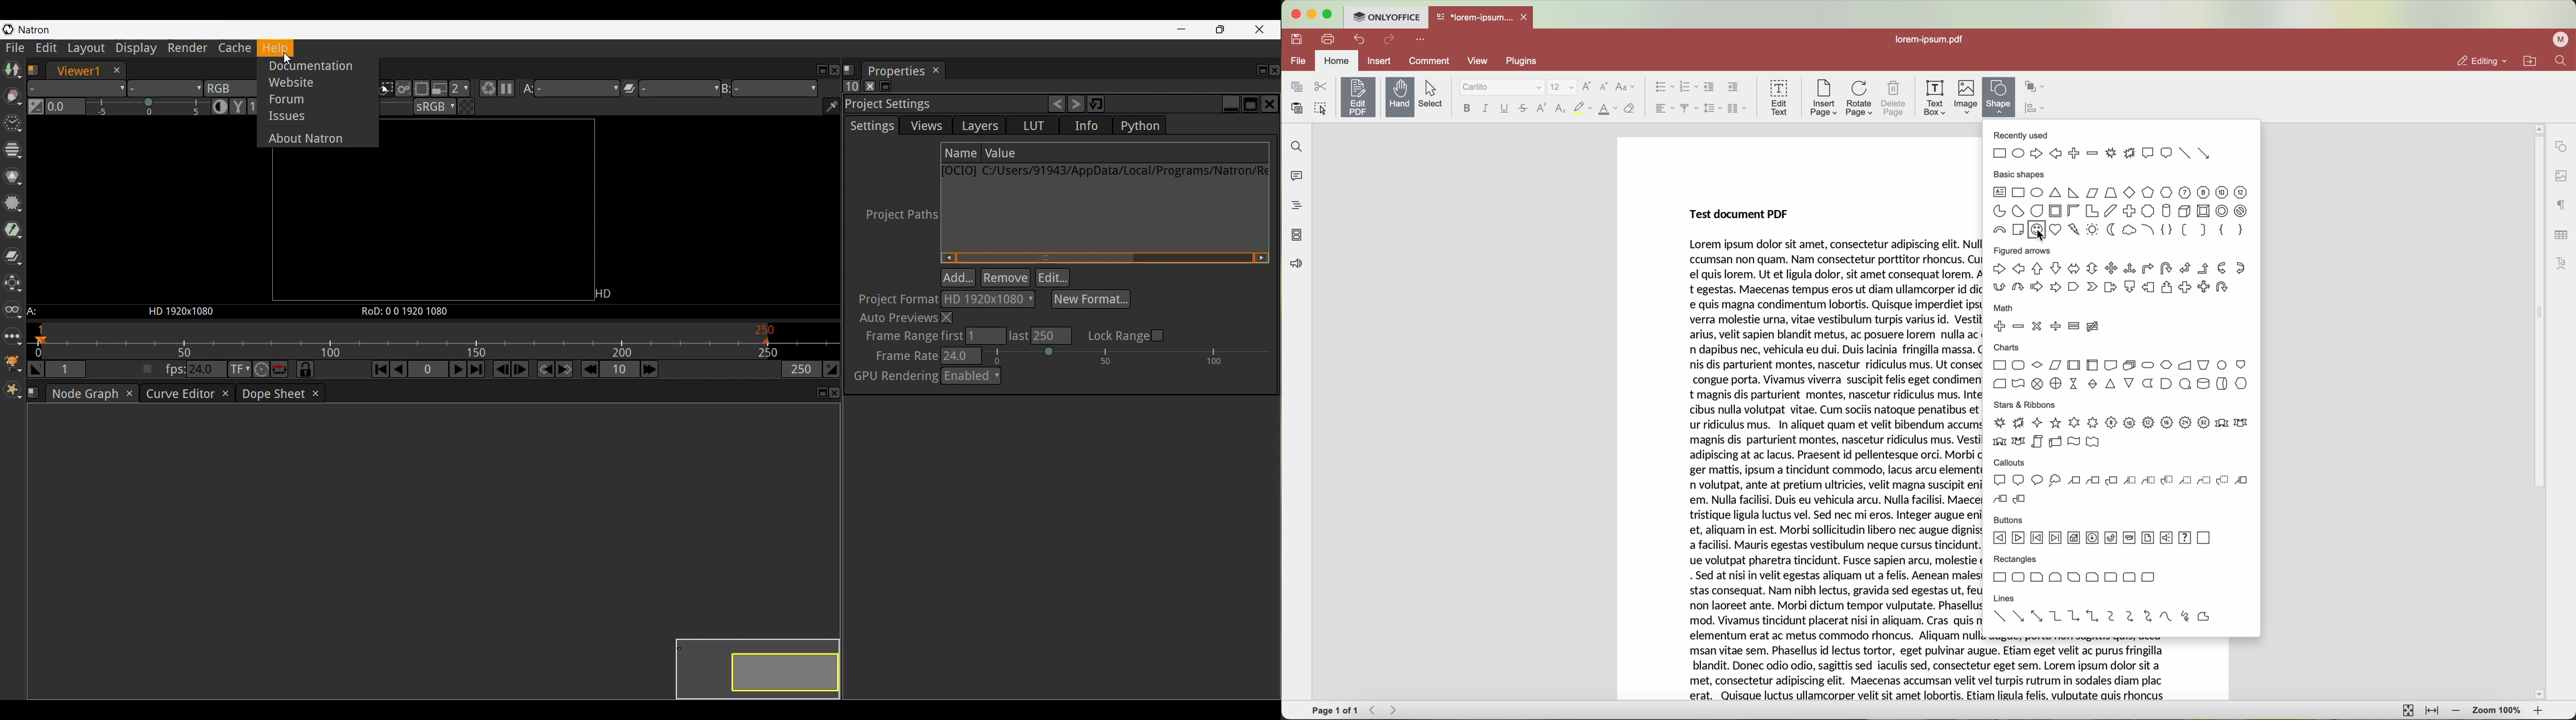 This screenshot has height=728, width=2576. I want to click on change case, so click(1625, 86).